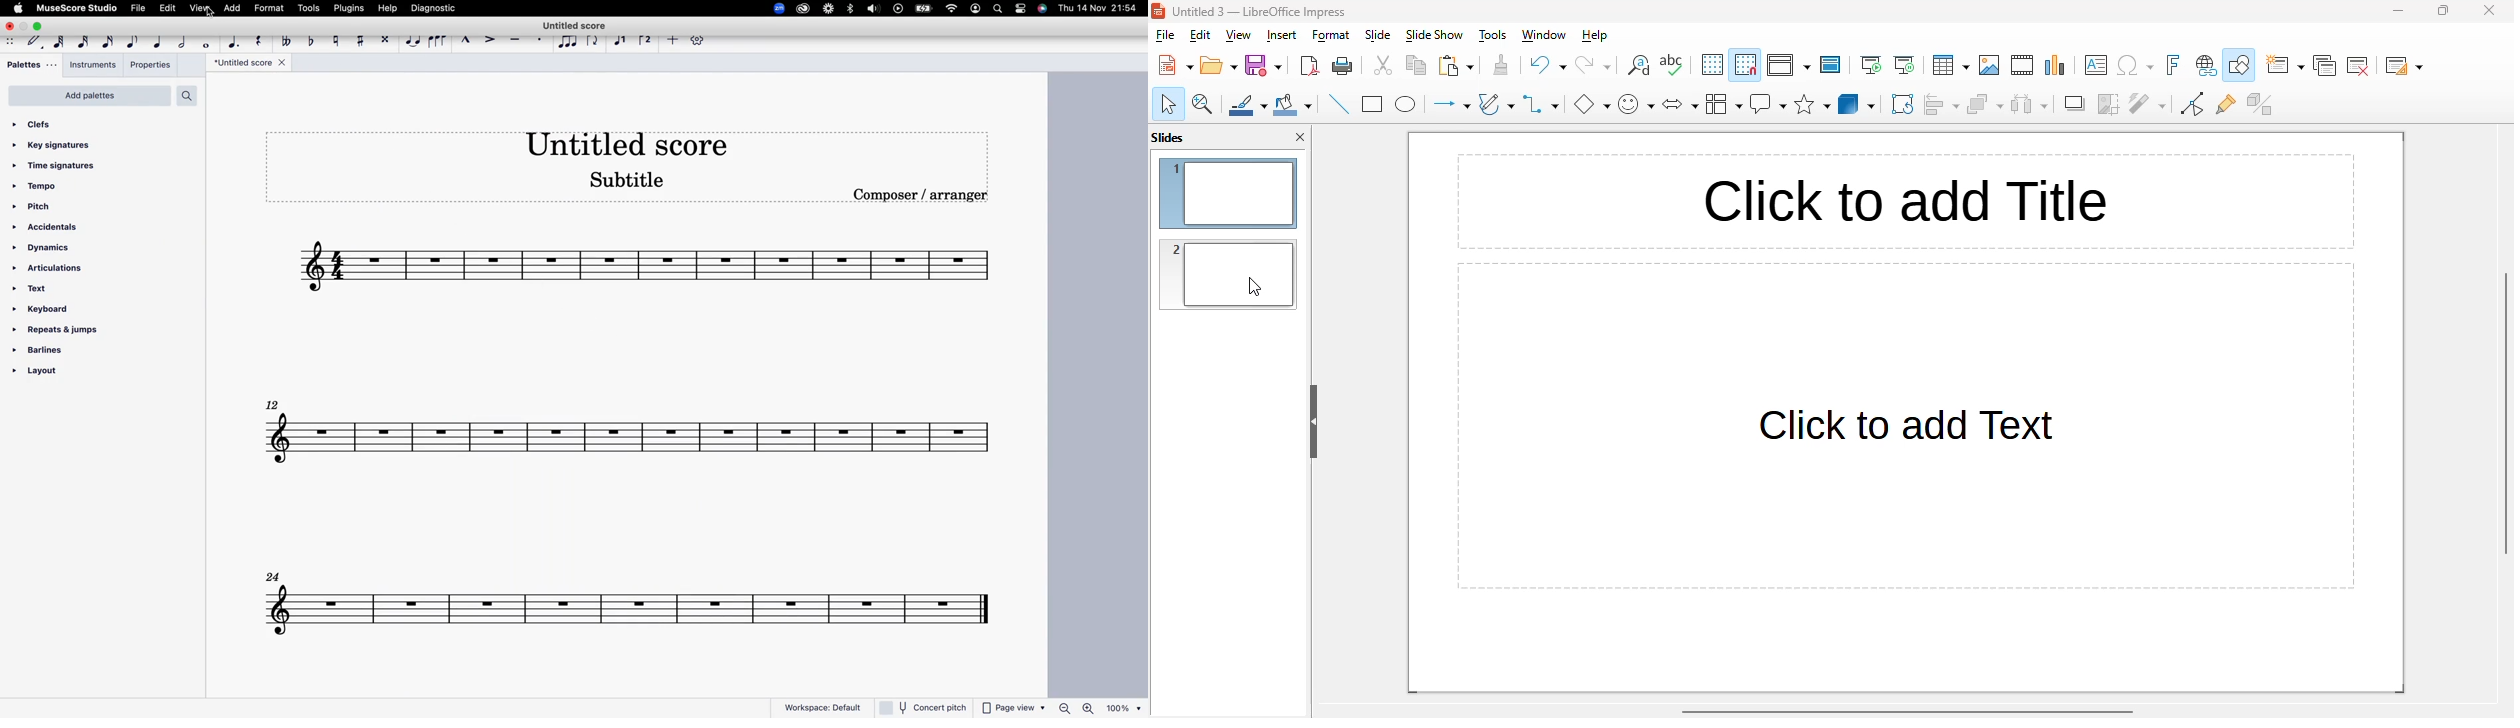 The height and width of the screenshot is (728, 2520). What do you see at coordinates (240, 63) in the screenshot?
I see `score title` at bounding box center [240, 63].